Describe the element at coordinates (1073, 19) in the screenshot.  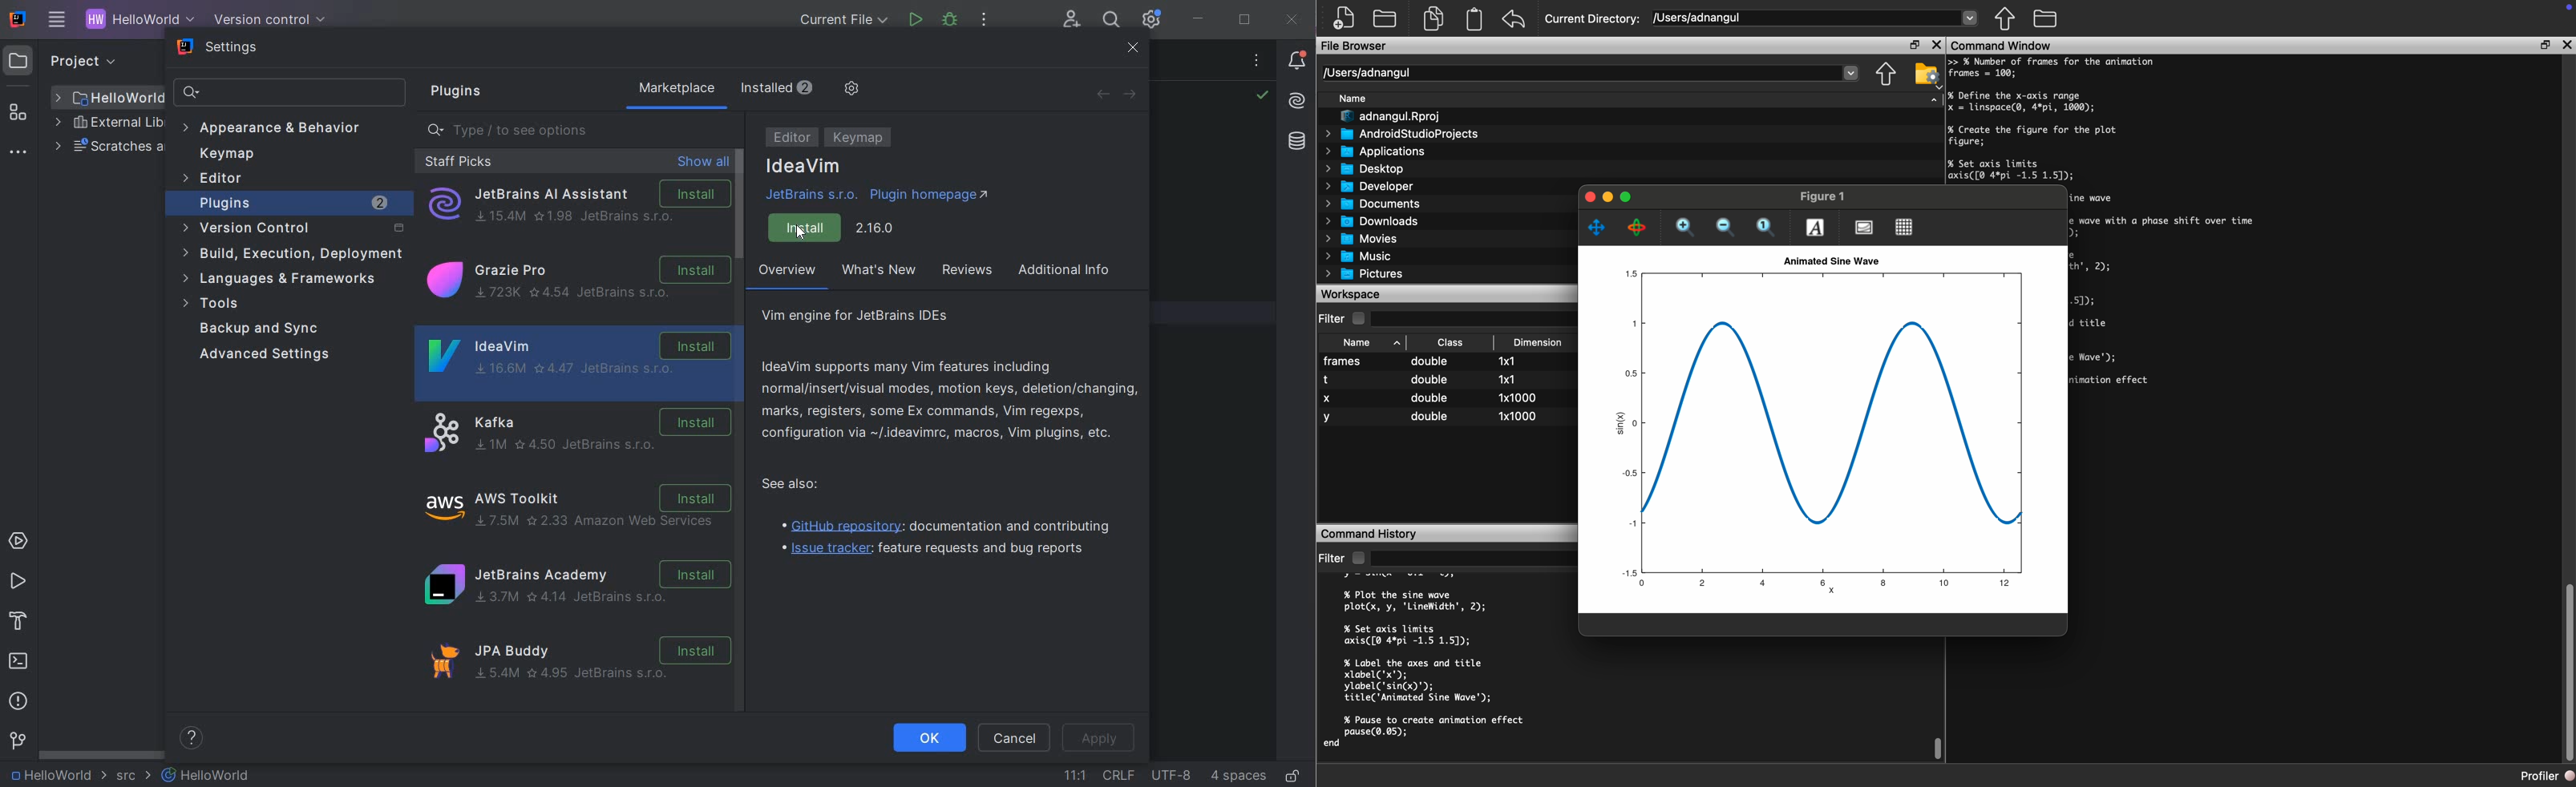
I see `CODE WITH ME` at that location.